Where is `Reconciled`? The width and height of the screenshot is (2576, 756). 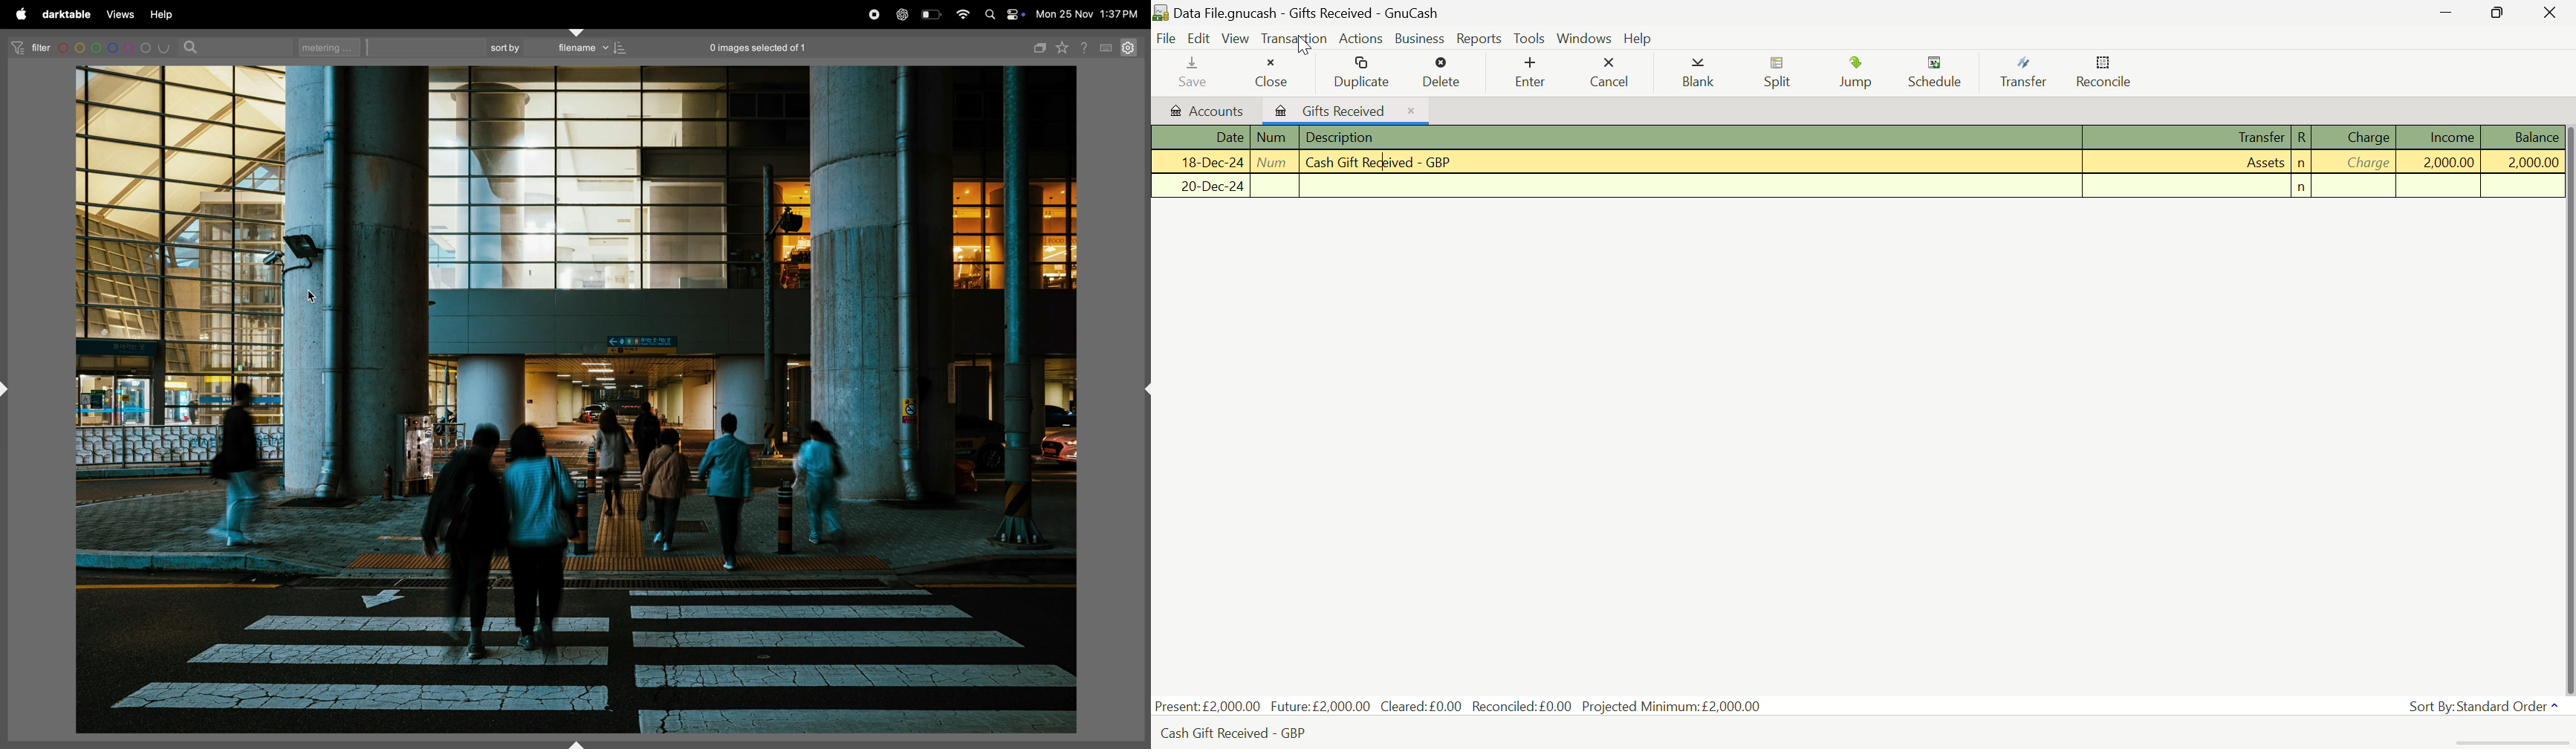 Reconciled is located at coordinates (1525, 704).